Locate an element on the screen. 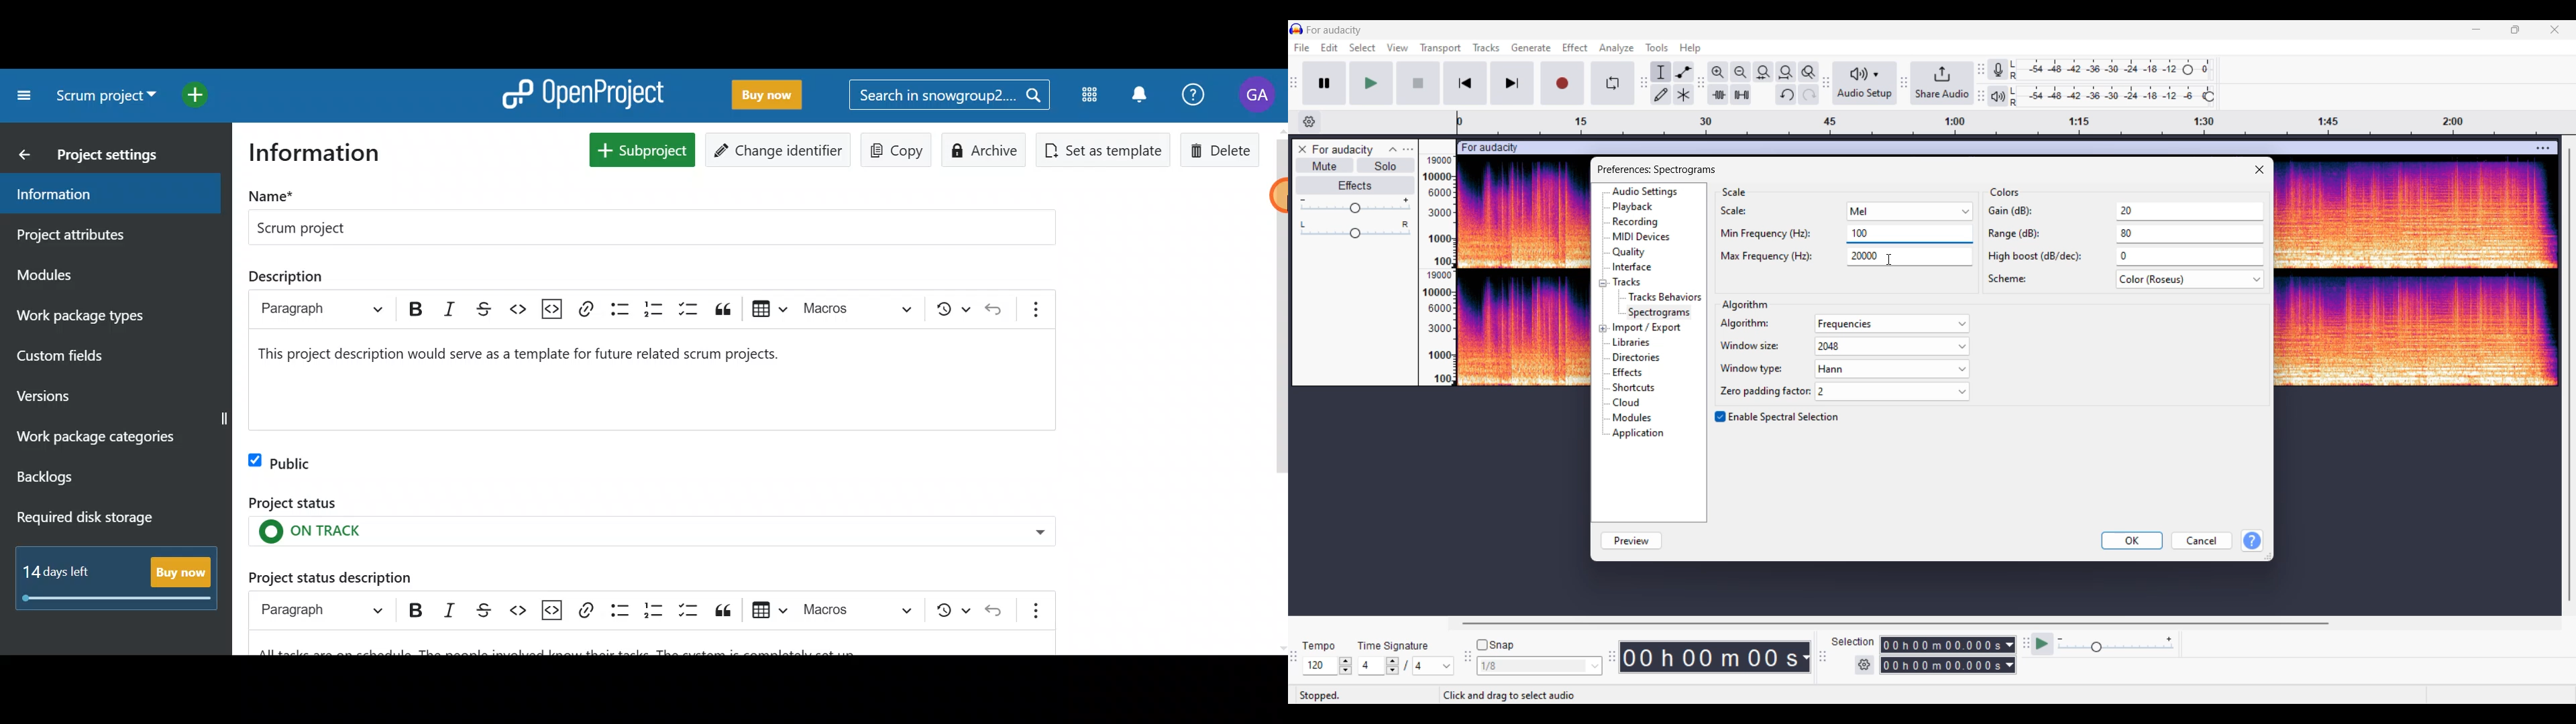 This screenshot has width=2576, height=728. Toggle for Spectral selection is located at coordinates (1778, 417).